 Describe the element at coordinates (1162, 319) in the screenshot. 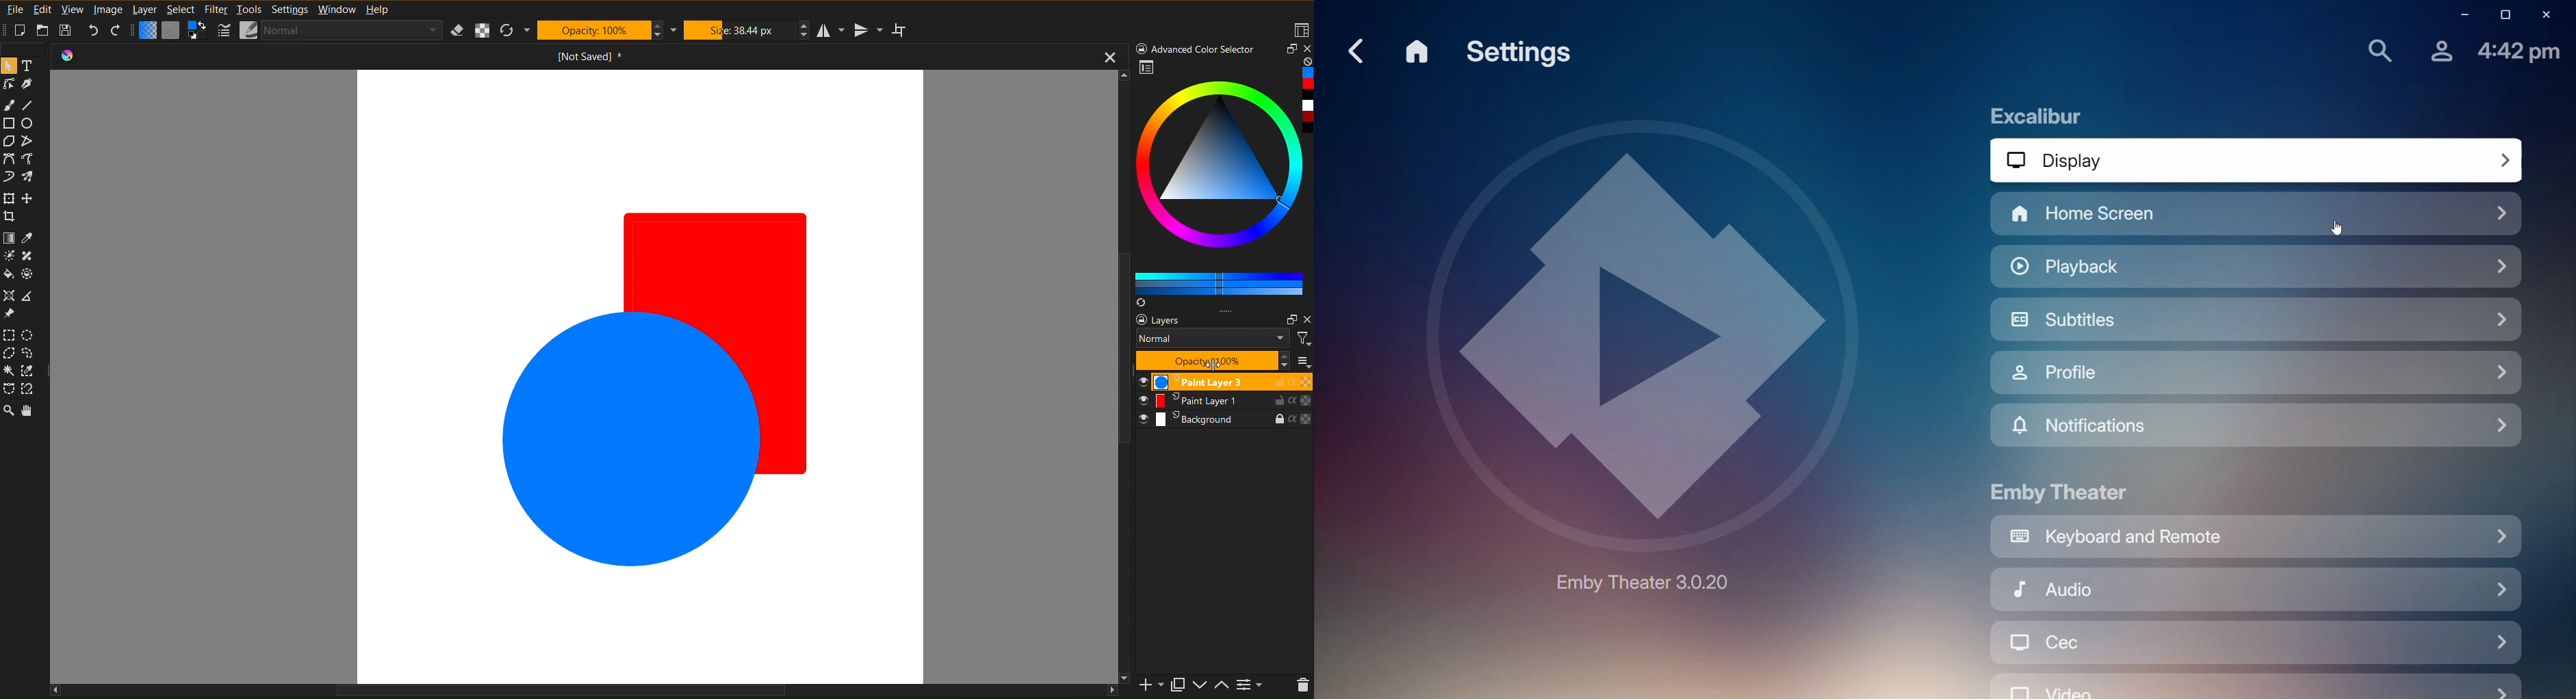

I see `layers` at that location.